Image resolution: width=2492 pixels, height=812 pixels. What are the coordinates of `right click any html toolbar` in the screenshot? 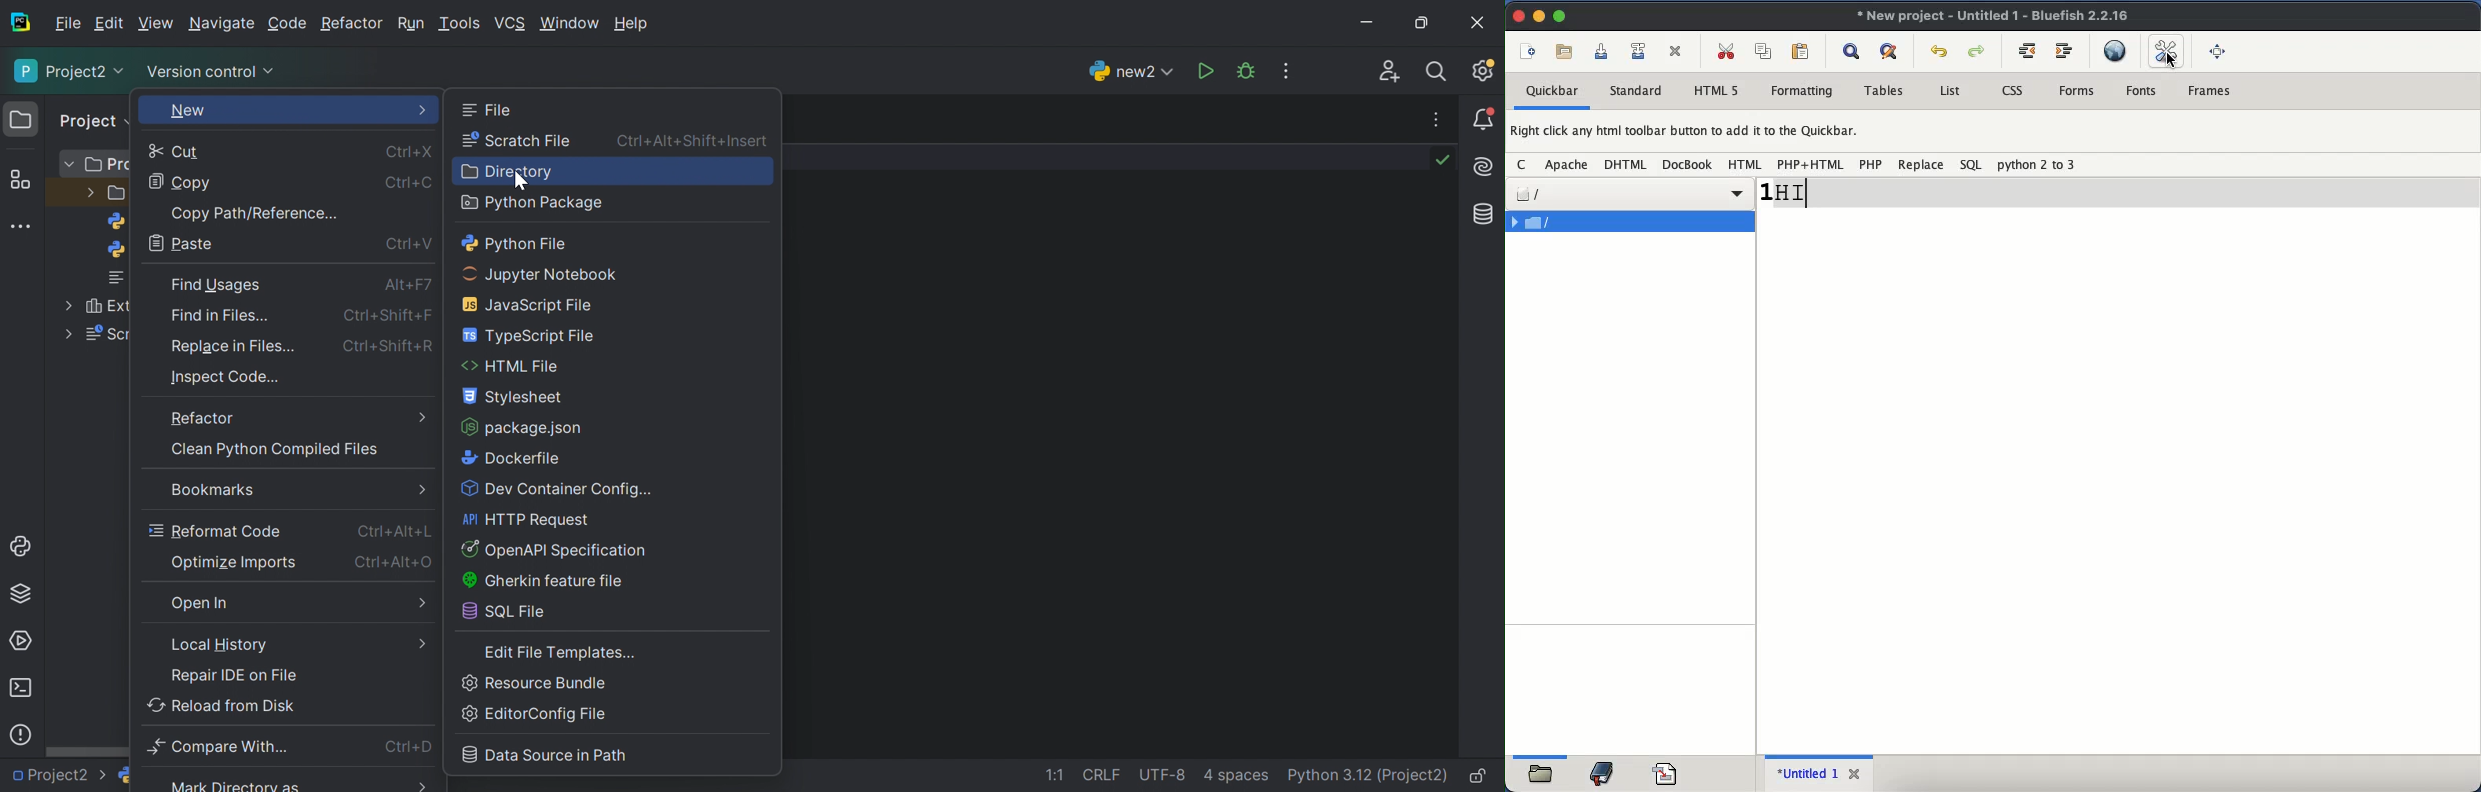 It's located at (1686, 131).